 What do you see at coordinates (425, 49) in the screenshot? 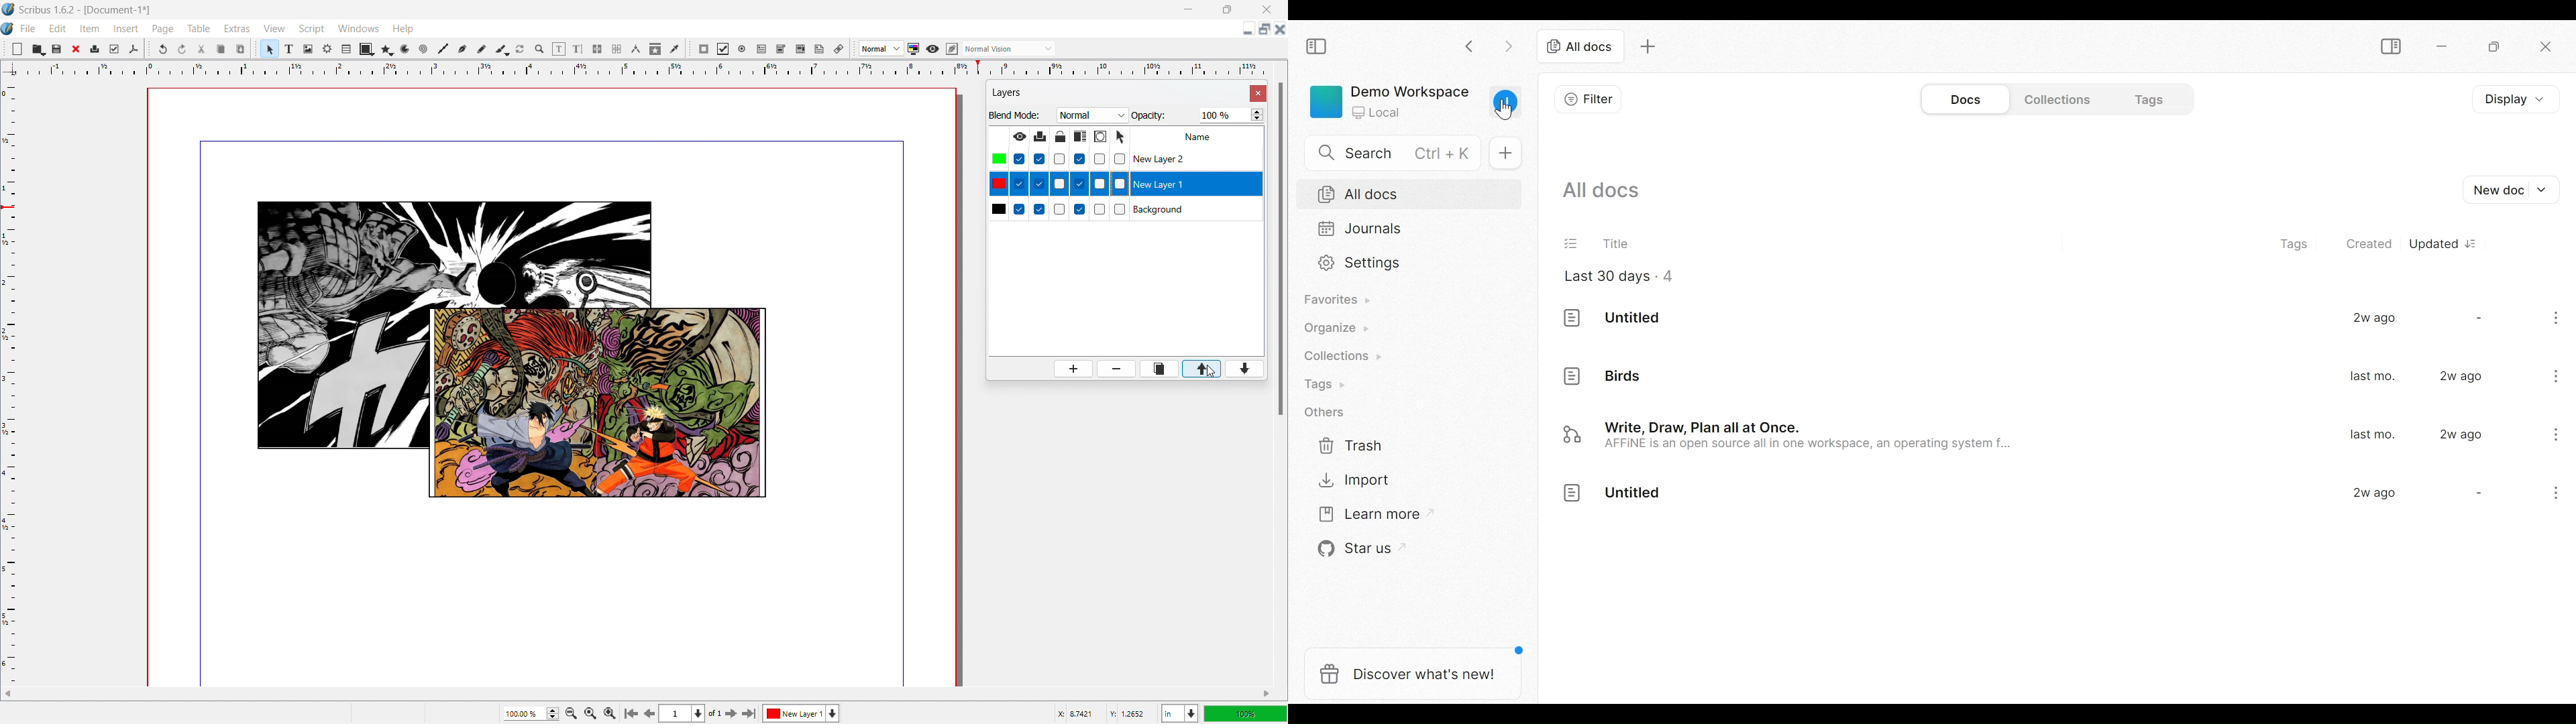
I see `line` at bounding box center [425, 49].